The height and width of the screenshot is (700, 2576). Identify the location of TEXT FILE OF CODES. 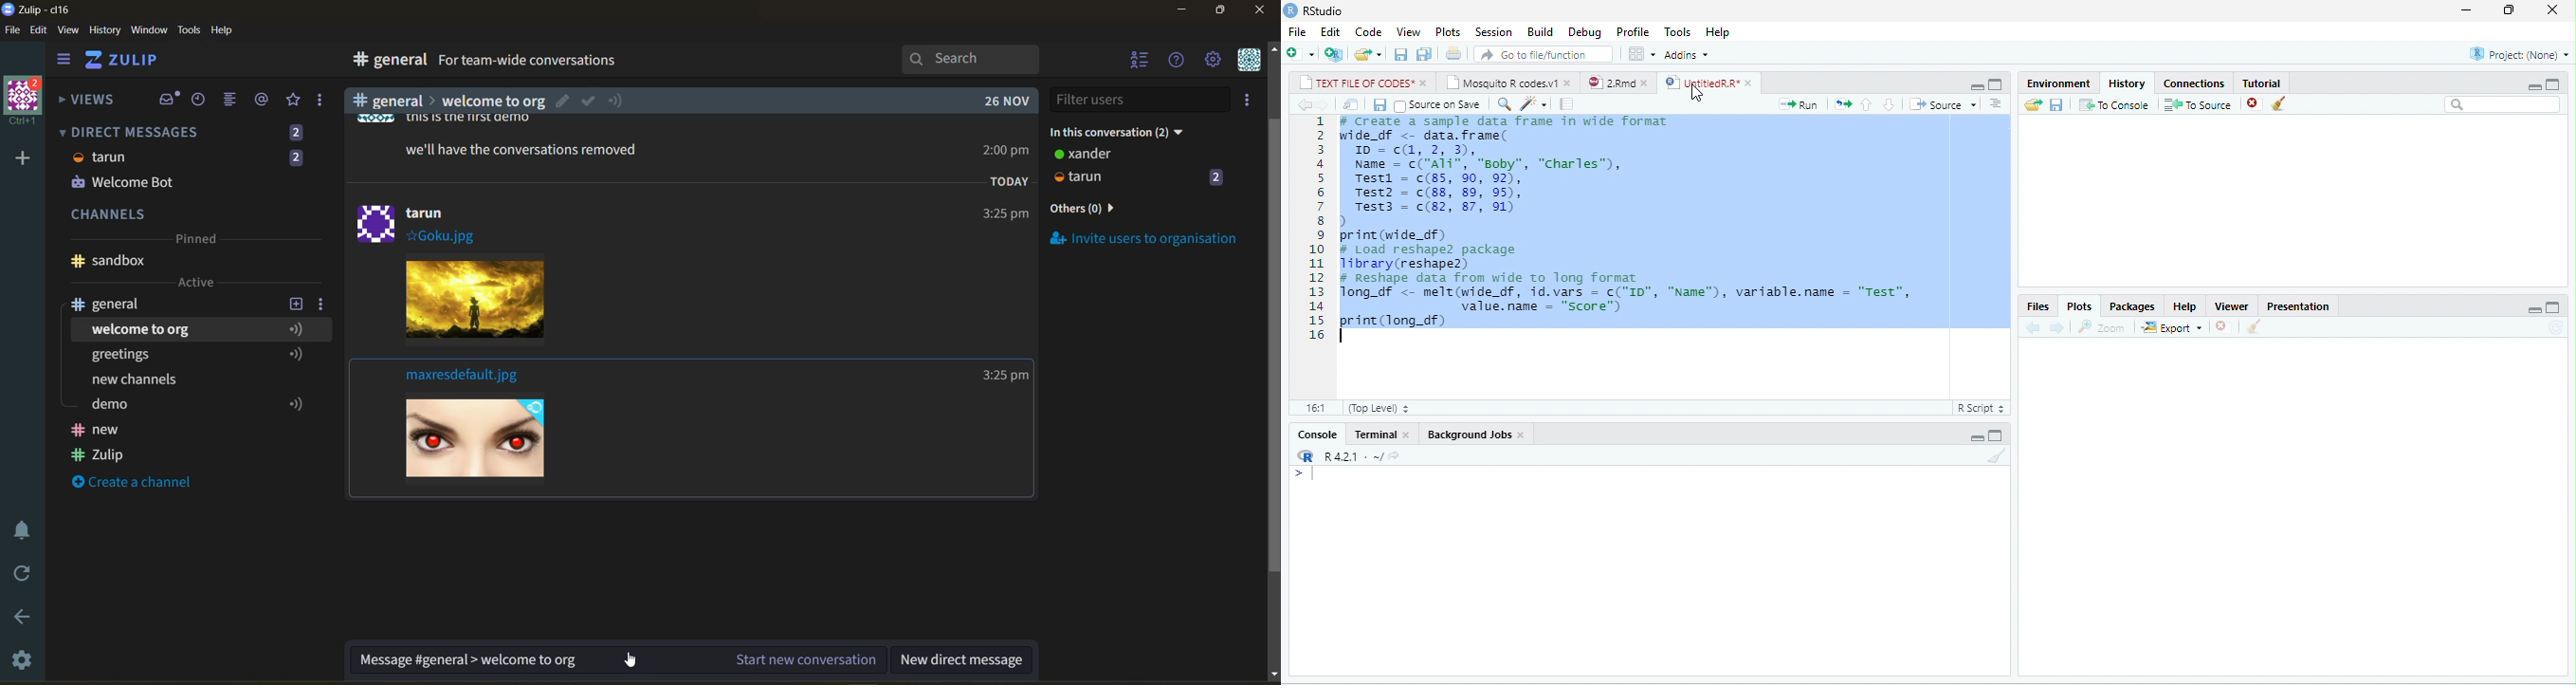
(1356, 82).